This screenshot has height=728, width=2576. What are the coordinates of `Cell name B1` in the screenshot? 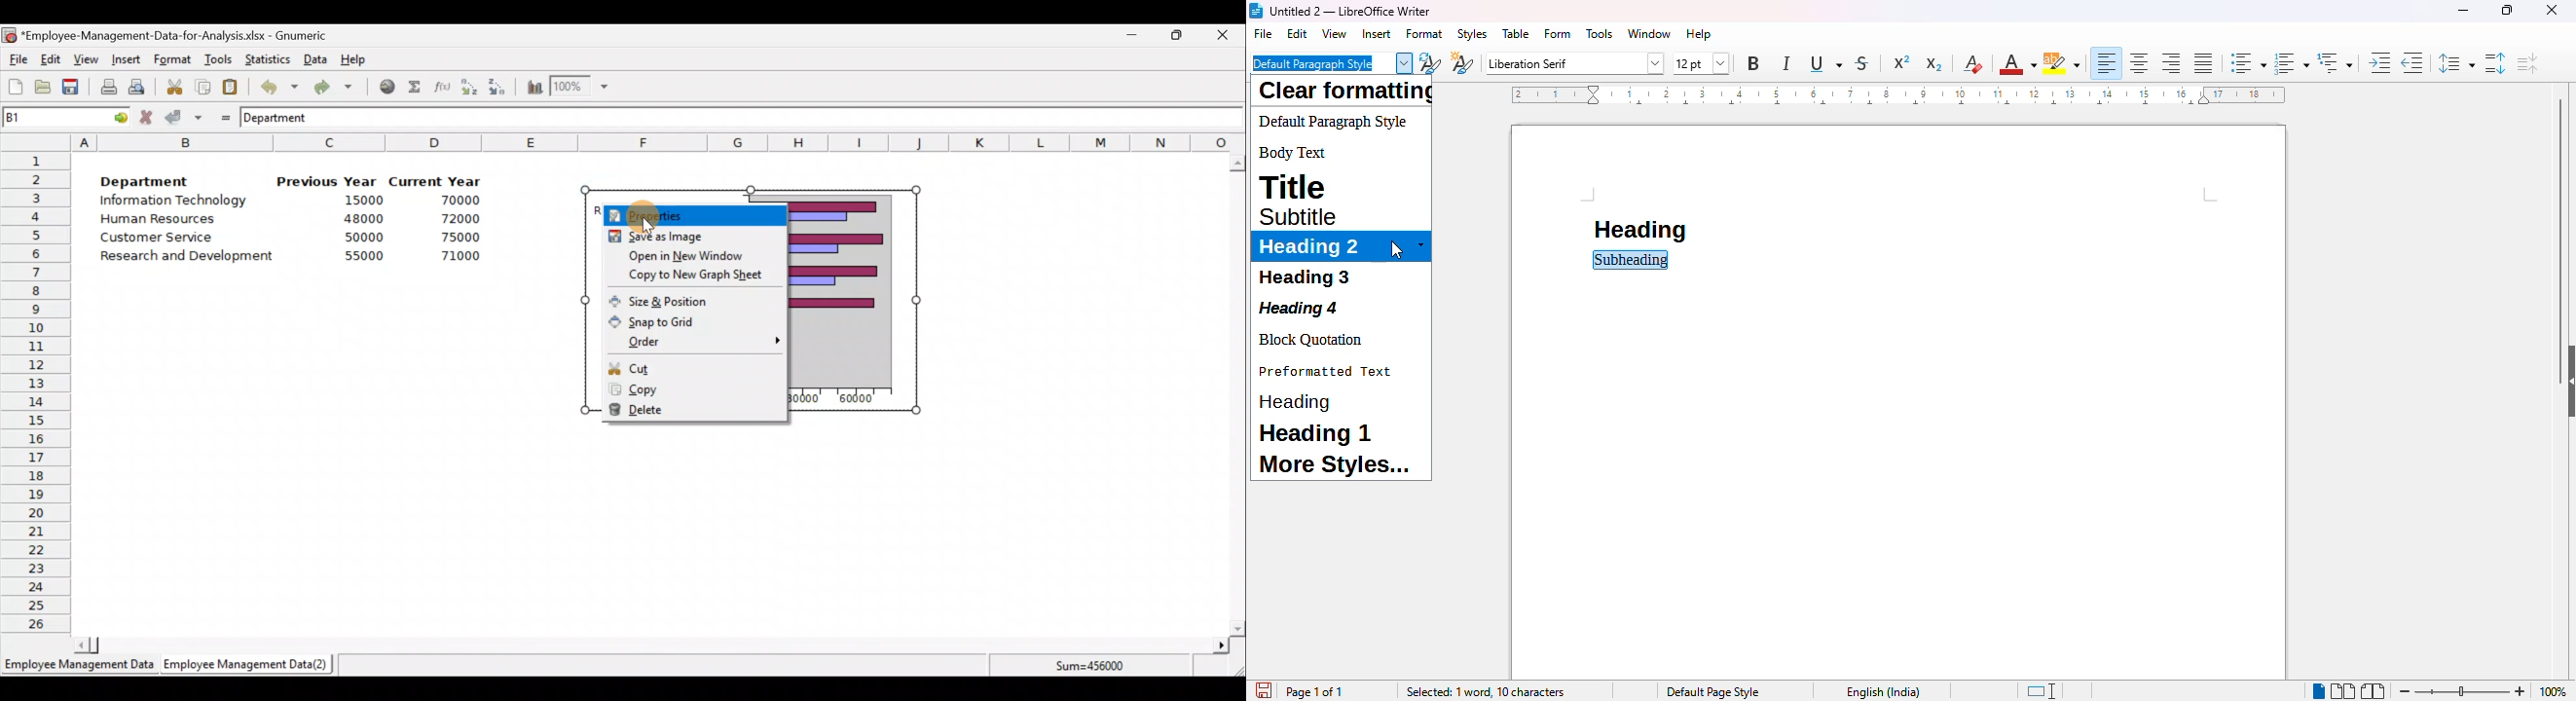 It's located at (43, 117).